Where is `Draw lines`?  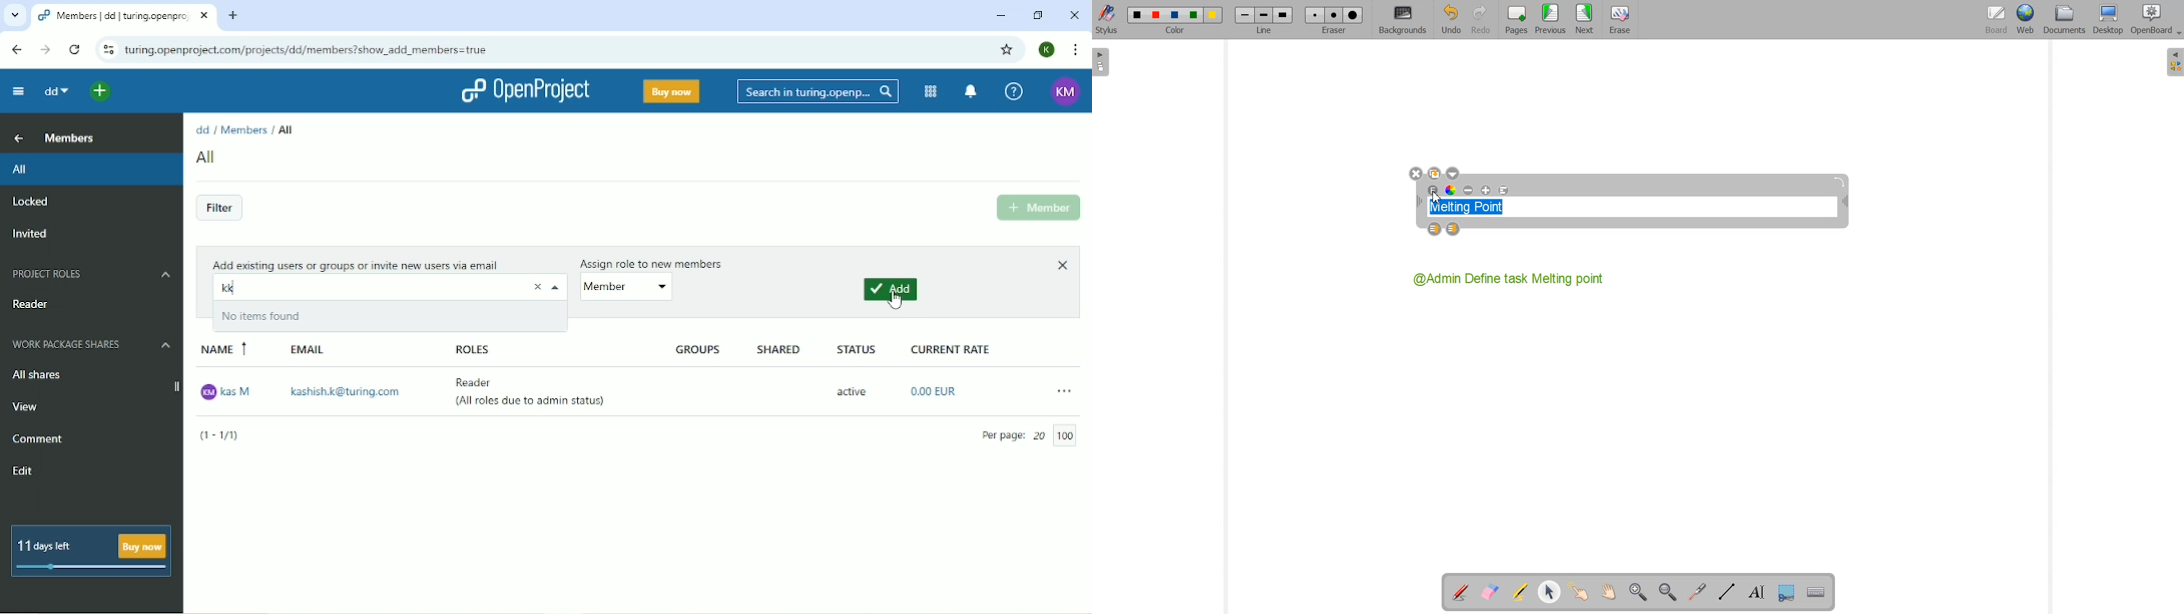
Draw lines is located at coordinates (1727, 592).